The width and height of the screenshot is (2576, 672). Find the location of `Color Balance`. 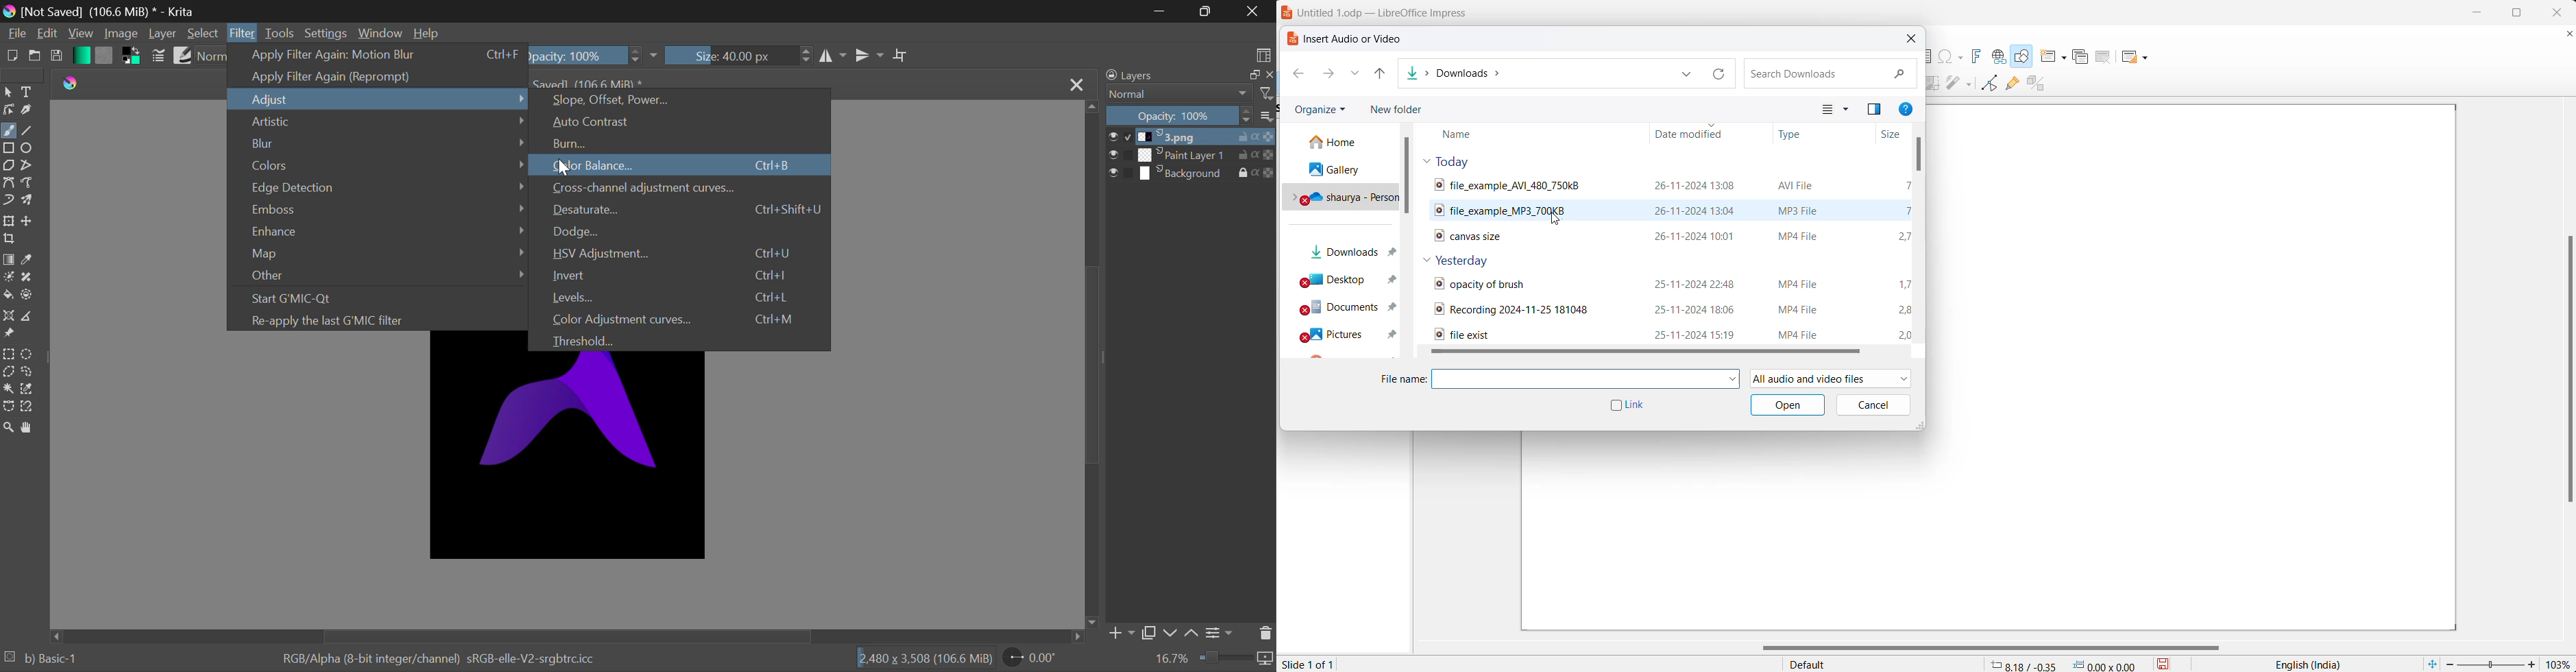

Color Balance is located at coordinates (687, 165).